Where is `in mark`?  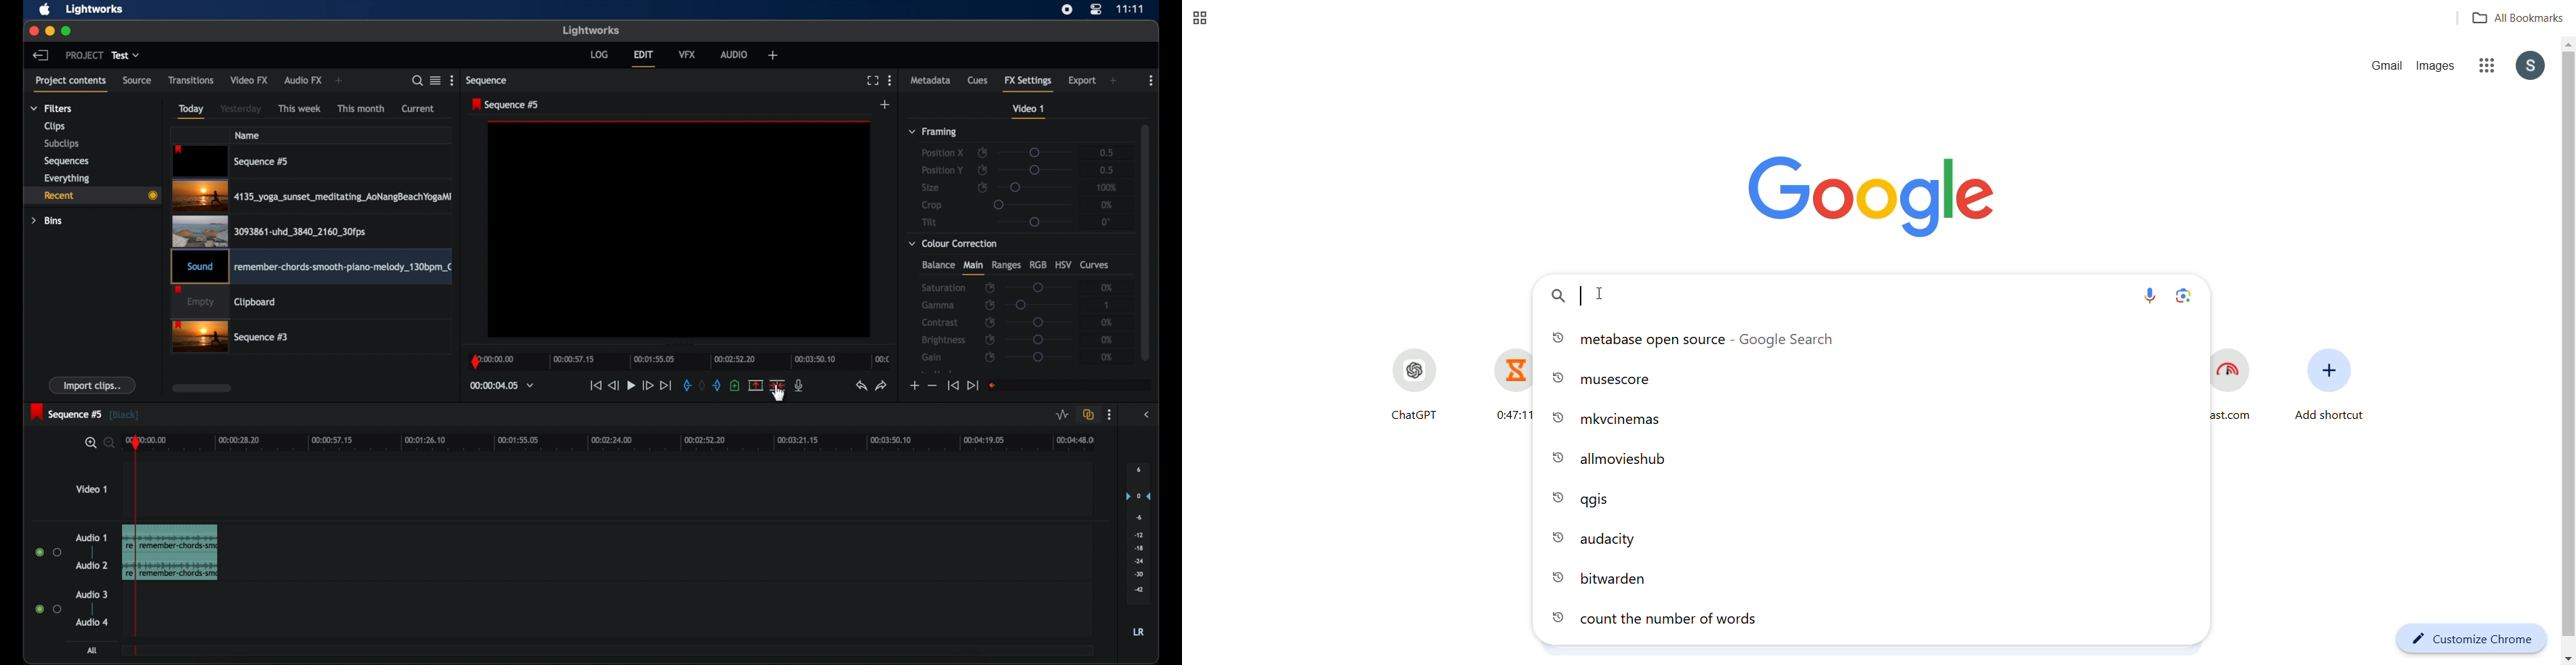
in mark is located at coordinates (684, 385).